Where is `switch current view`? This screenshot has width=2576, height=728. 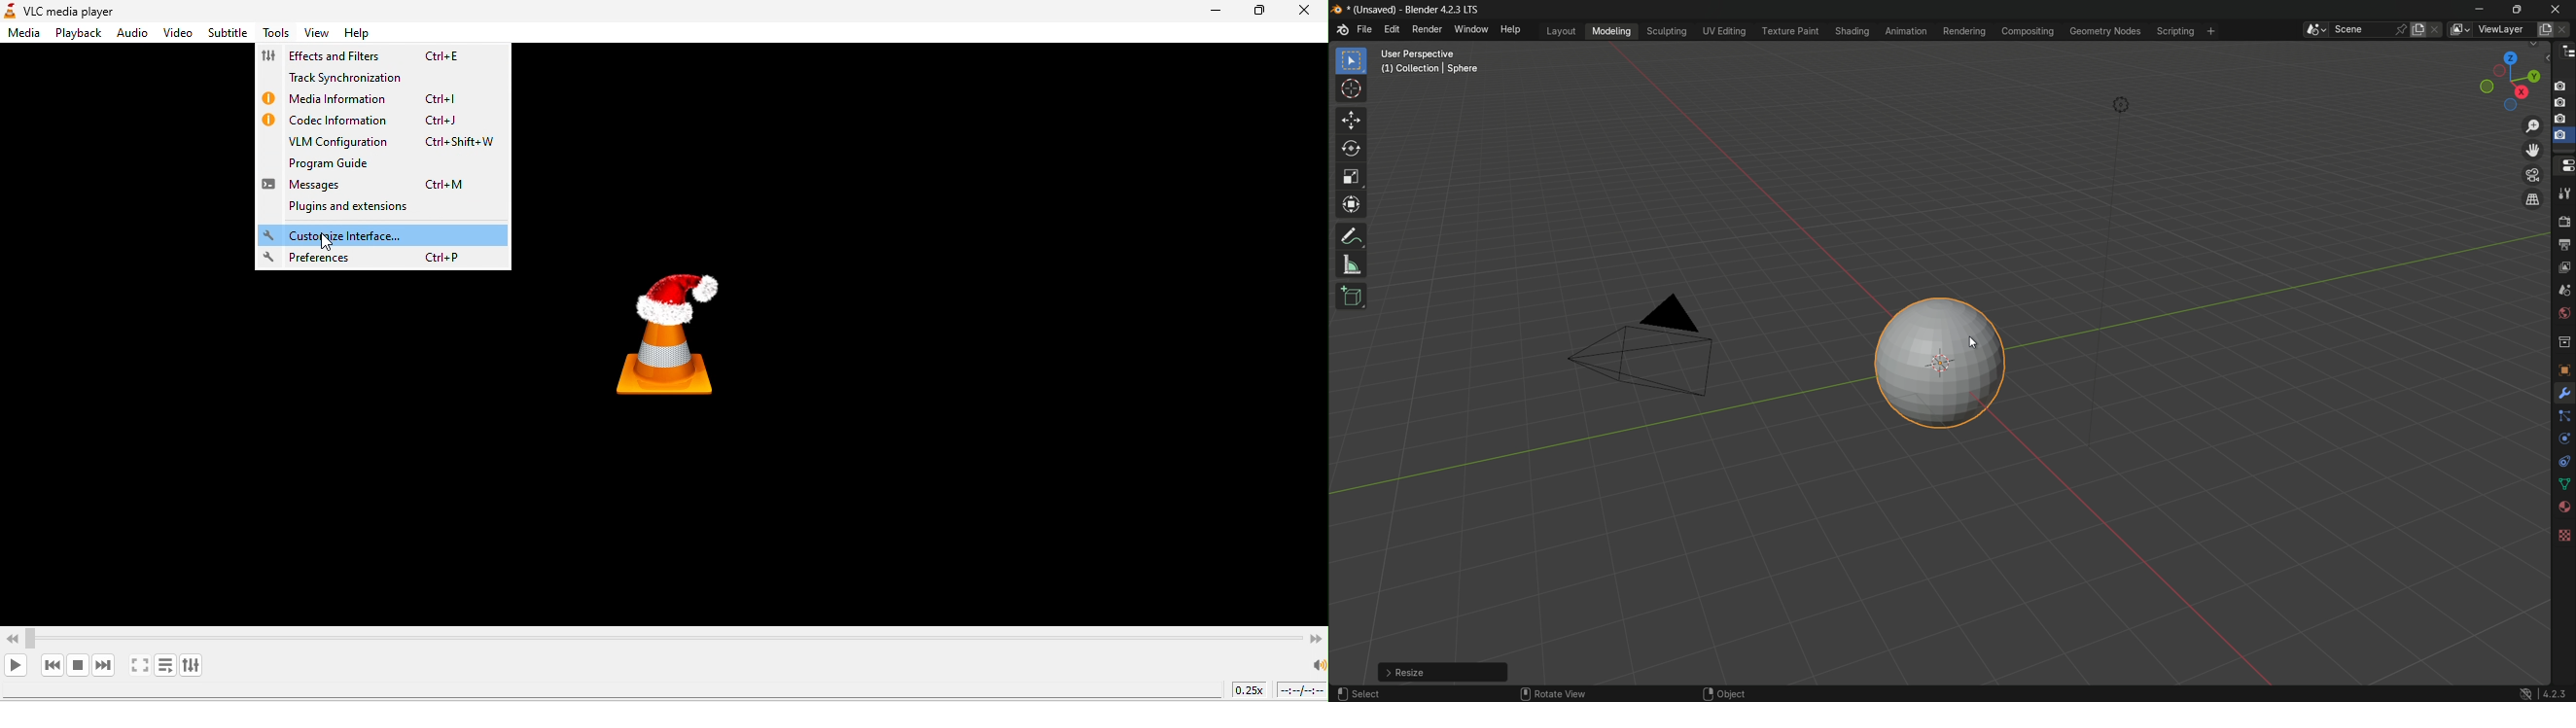
switch current view is located at coordinates (2536, 200).